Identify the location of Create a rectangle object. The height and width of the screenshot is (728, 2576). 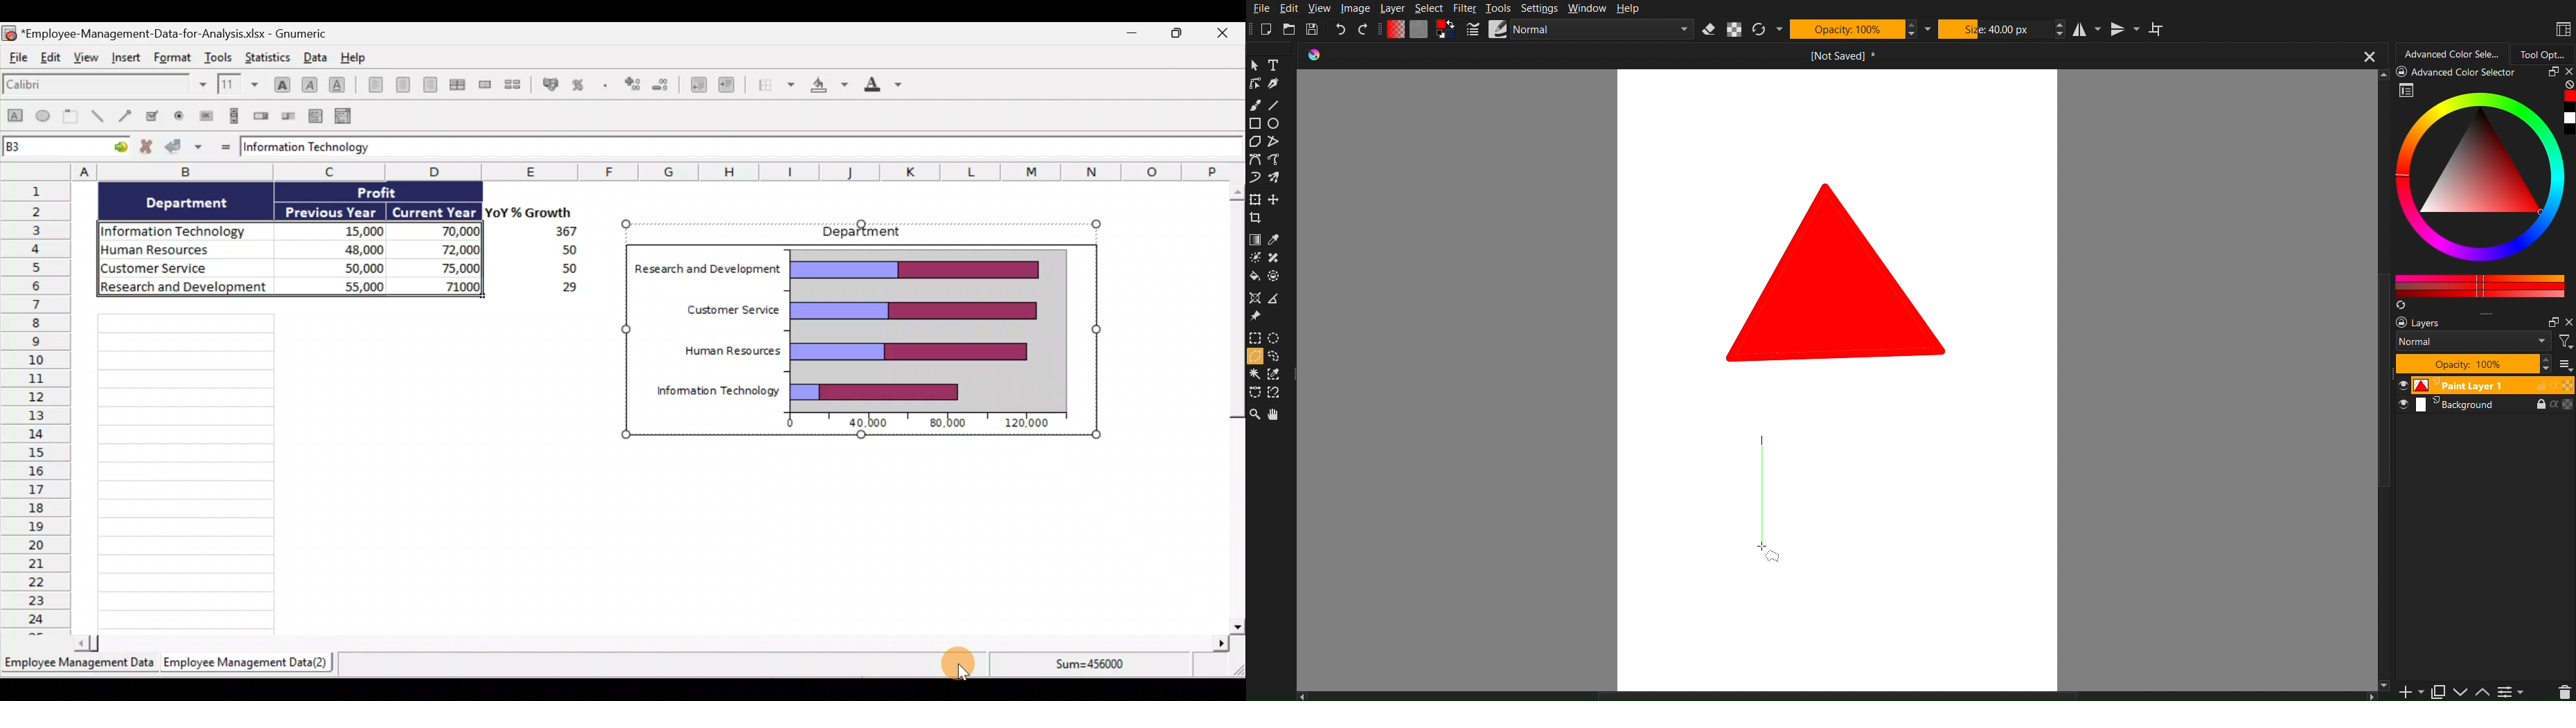
(14, 119).